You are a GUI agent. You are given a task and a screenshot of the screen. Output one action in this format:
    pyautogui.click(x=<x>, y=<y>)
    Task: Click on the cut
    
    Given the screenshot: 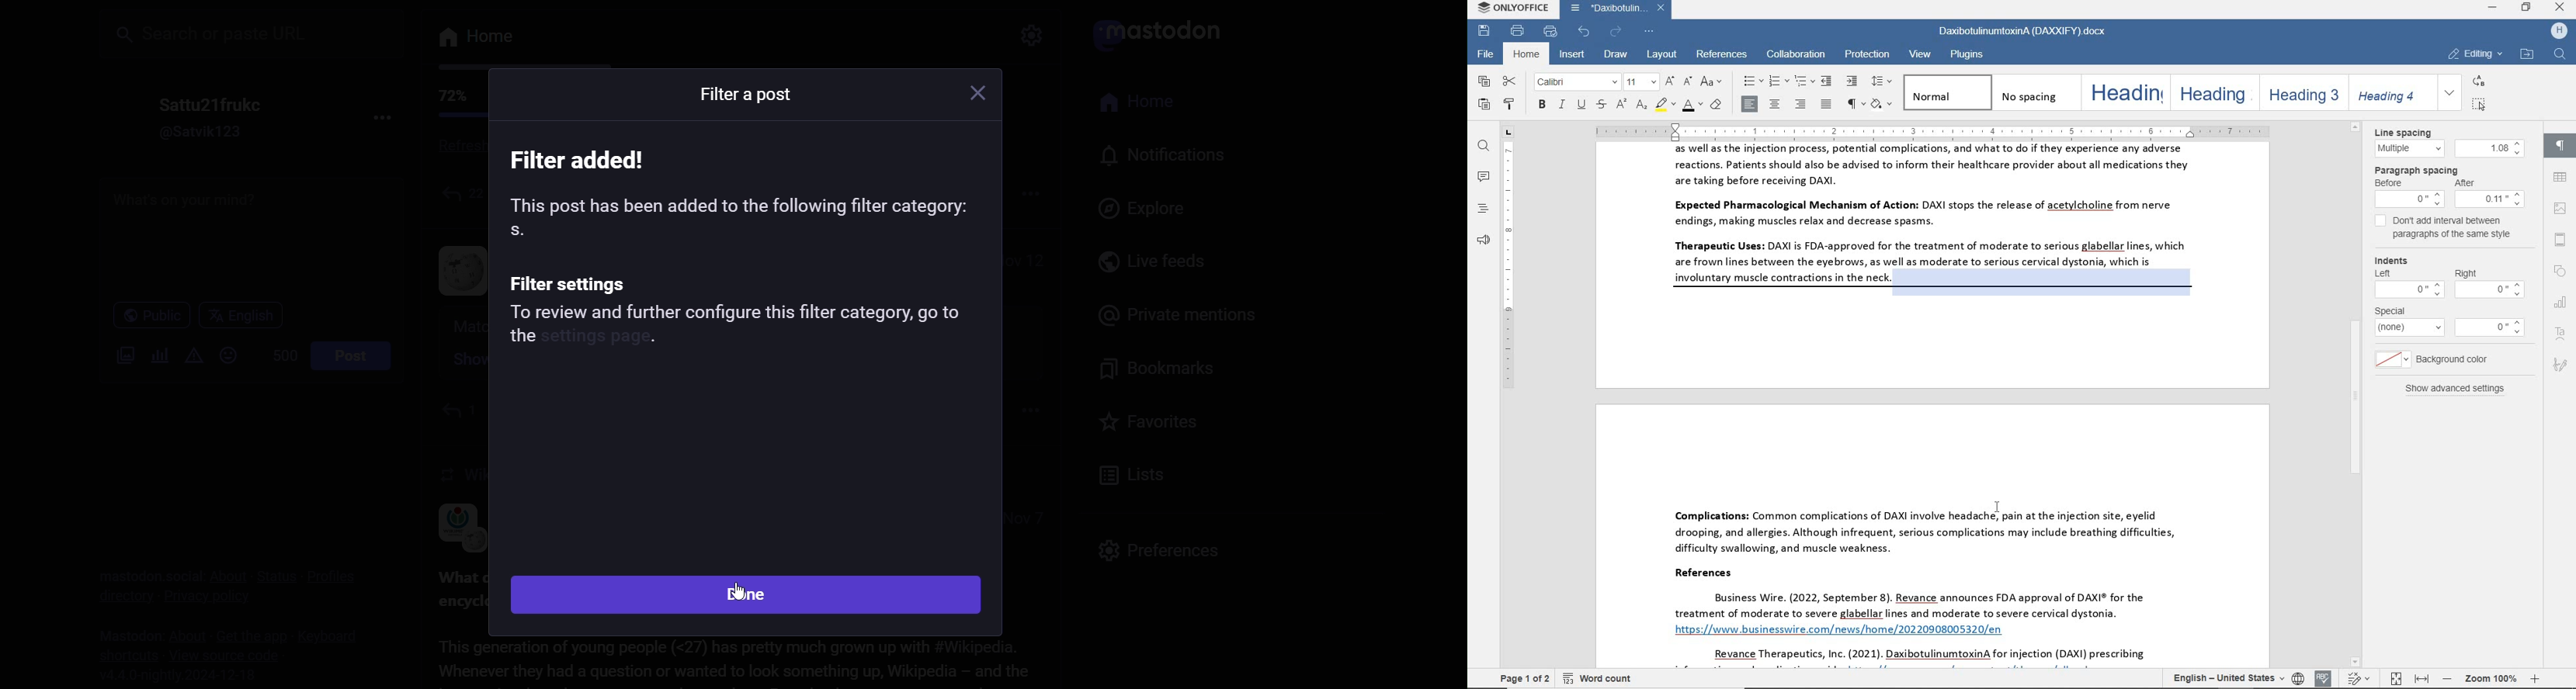 What is the action you would take?
    pyautogui.click(x=1510, y=82)
    